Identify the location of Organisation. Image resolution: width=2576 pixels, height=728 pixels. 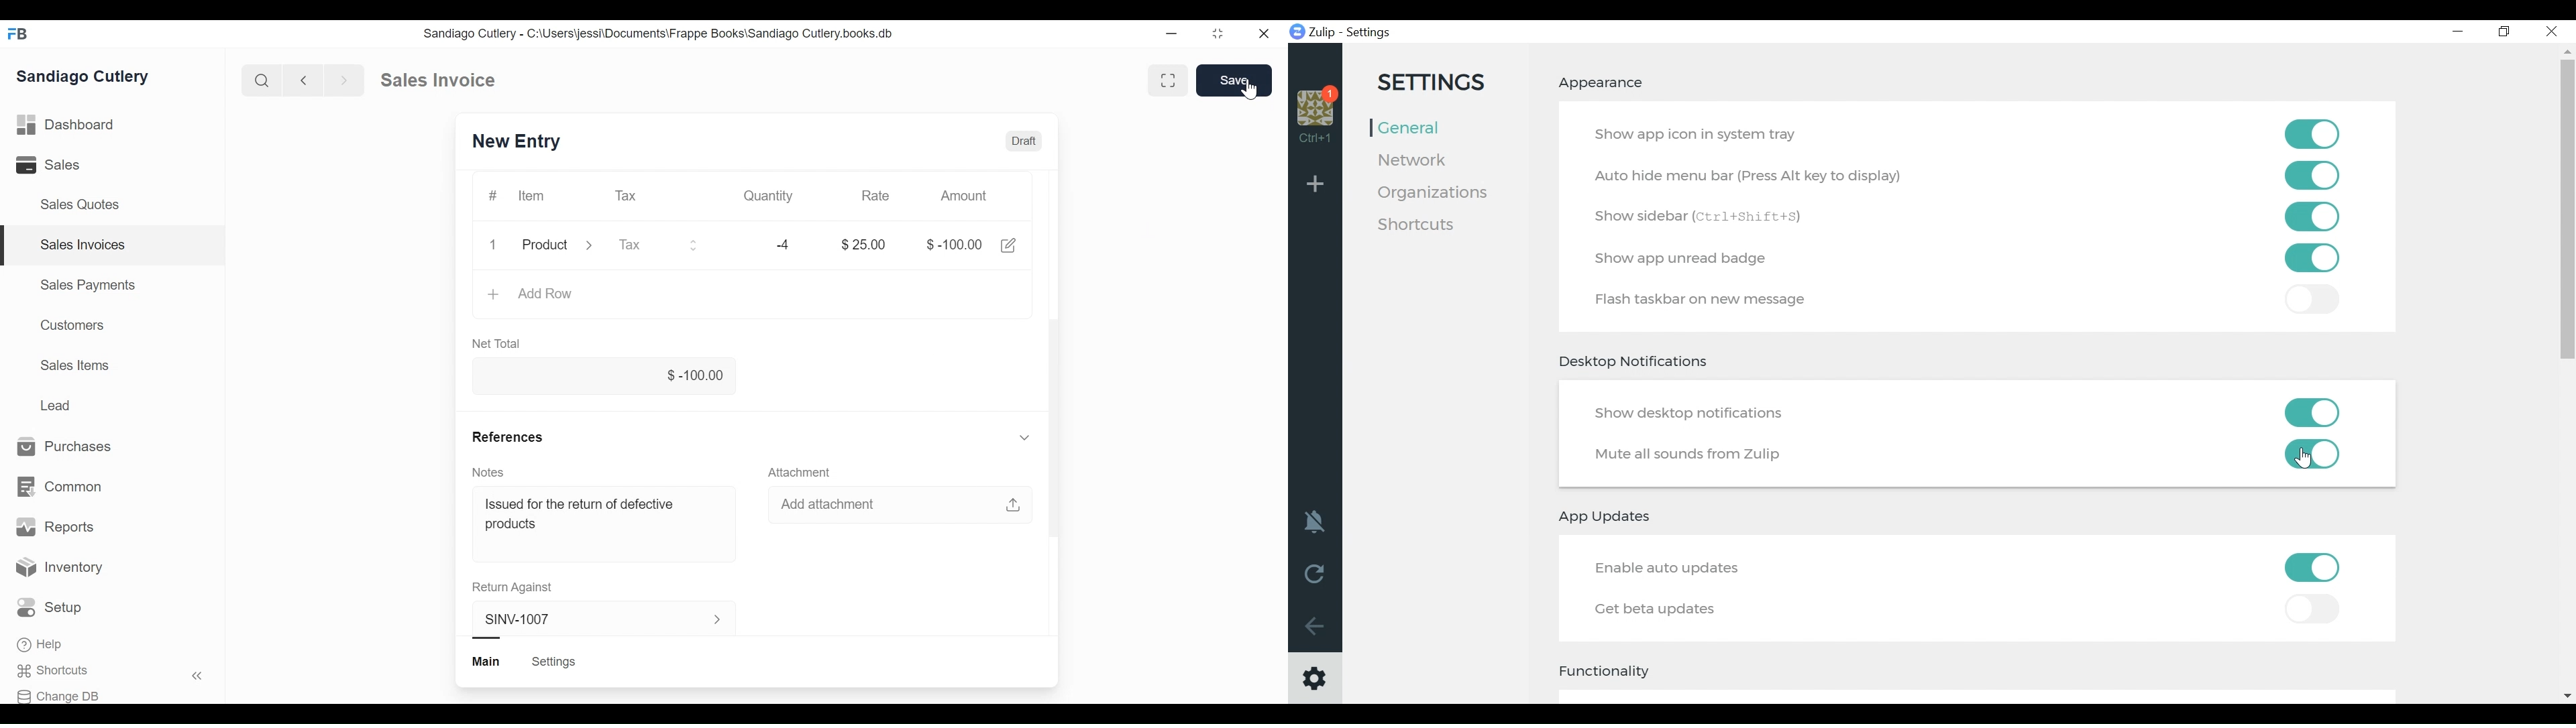
(1317, 108).